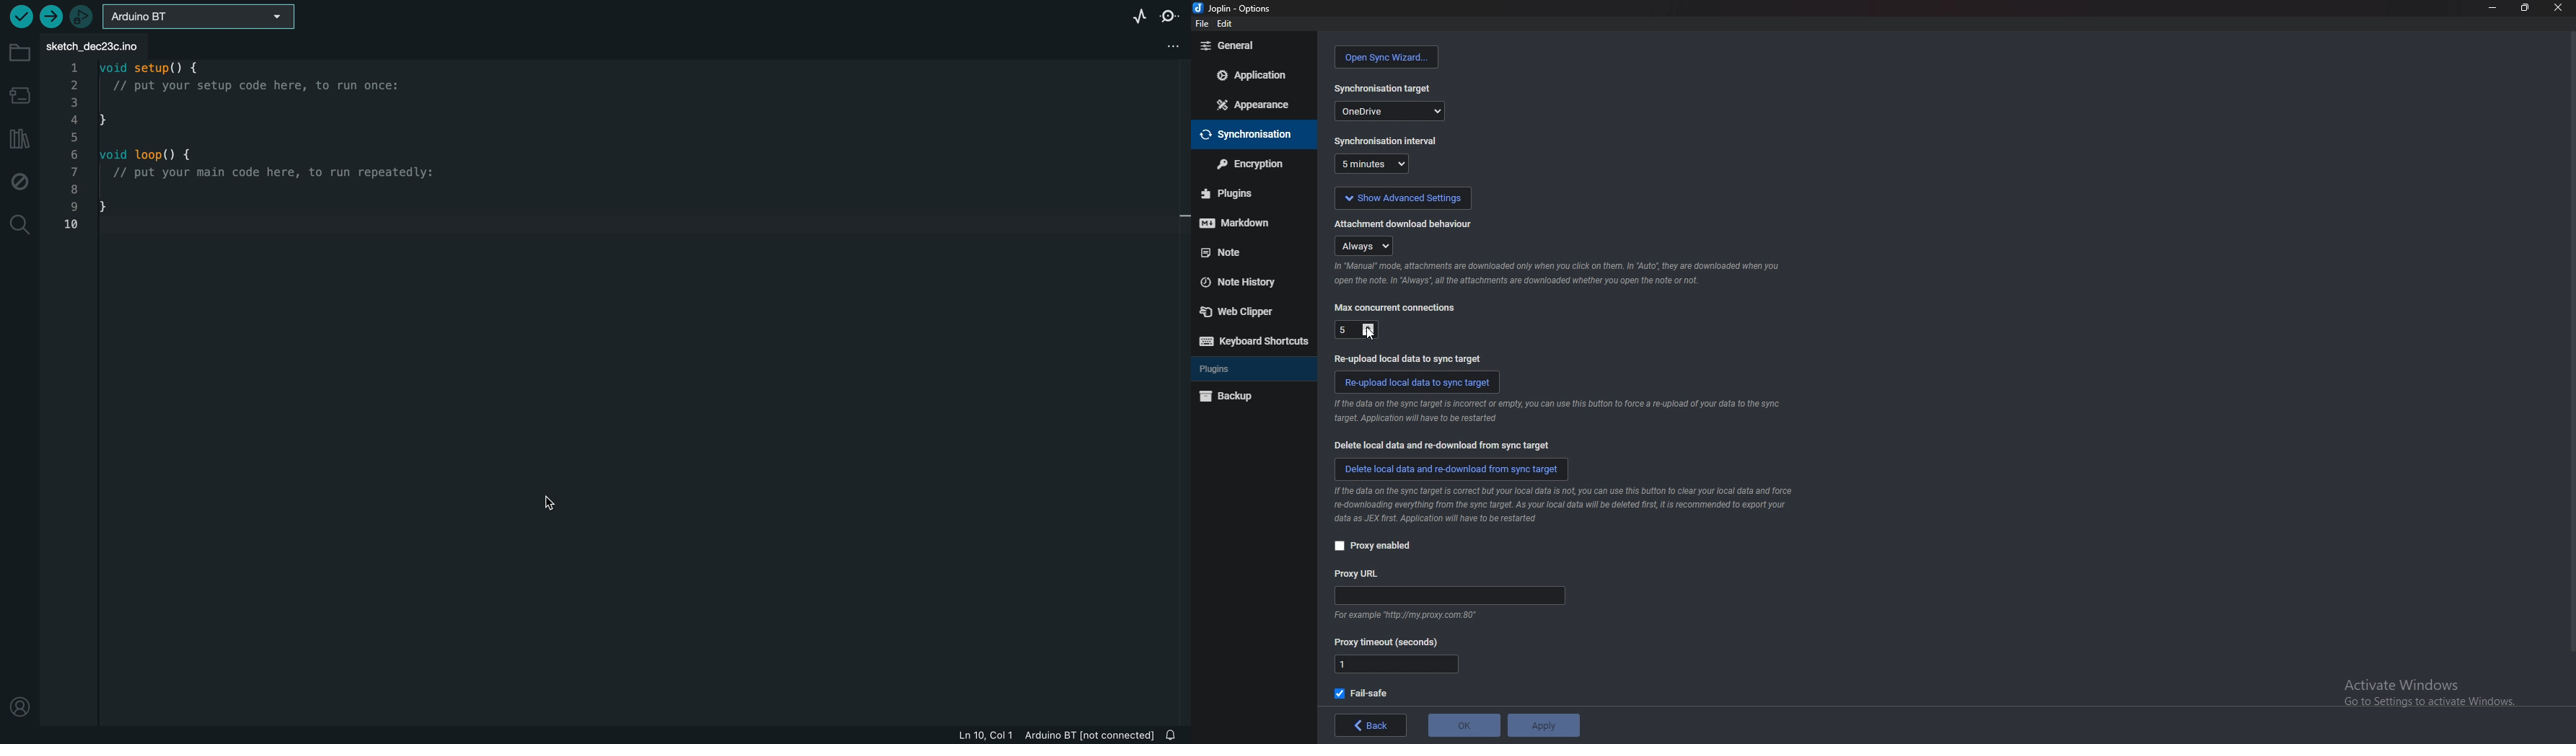  I want to click on show advanced settings, so click(1403, 198).